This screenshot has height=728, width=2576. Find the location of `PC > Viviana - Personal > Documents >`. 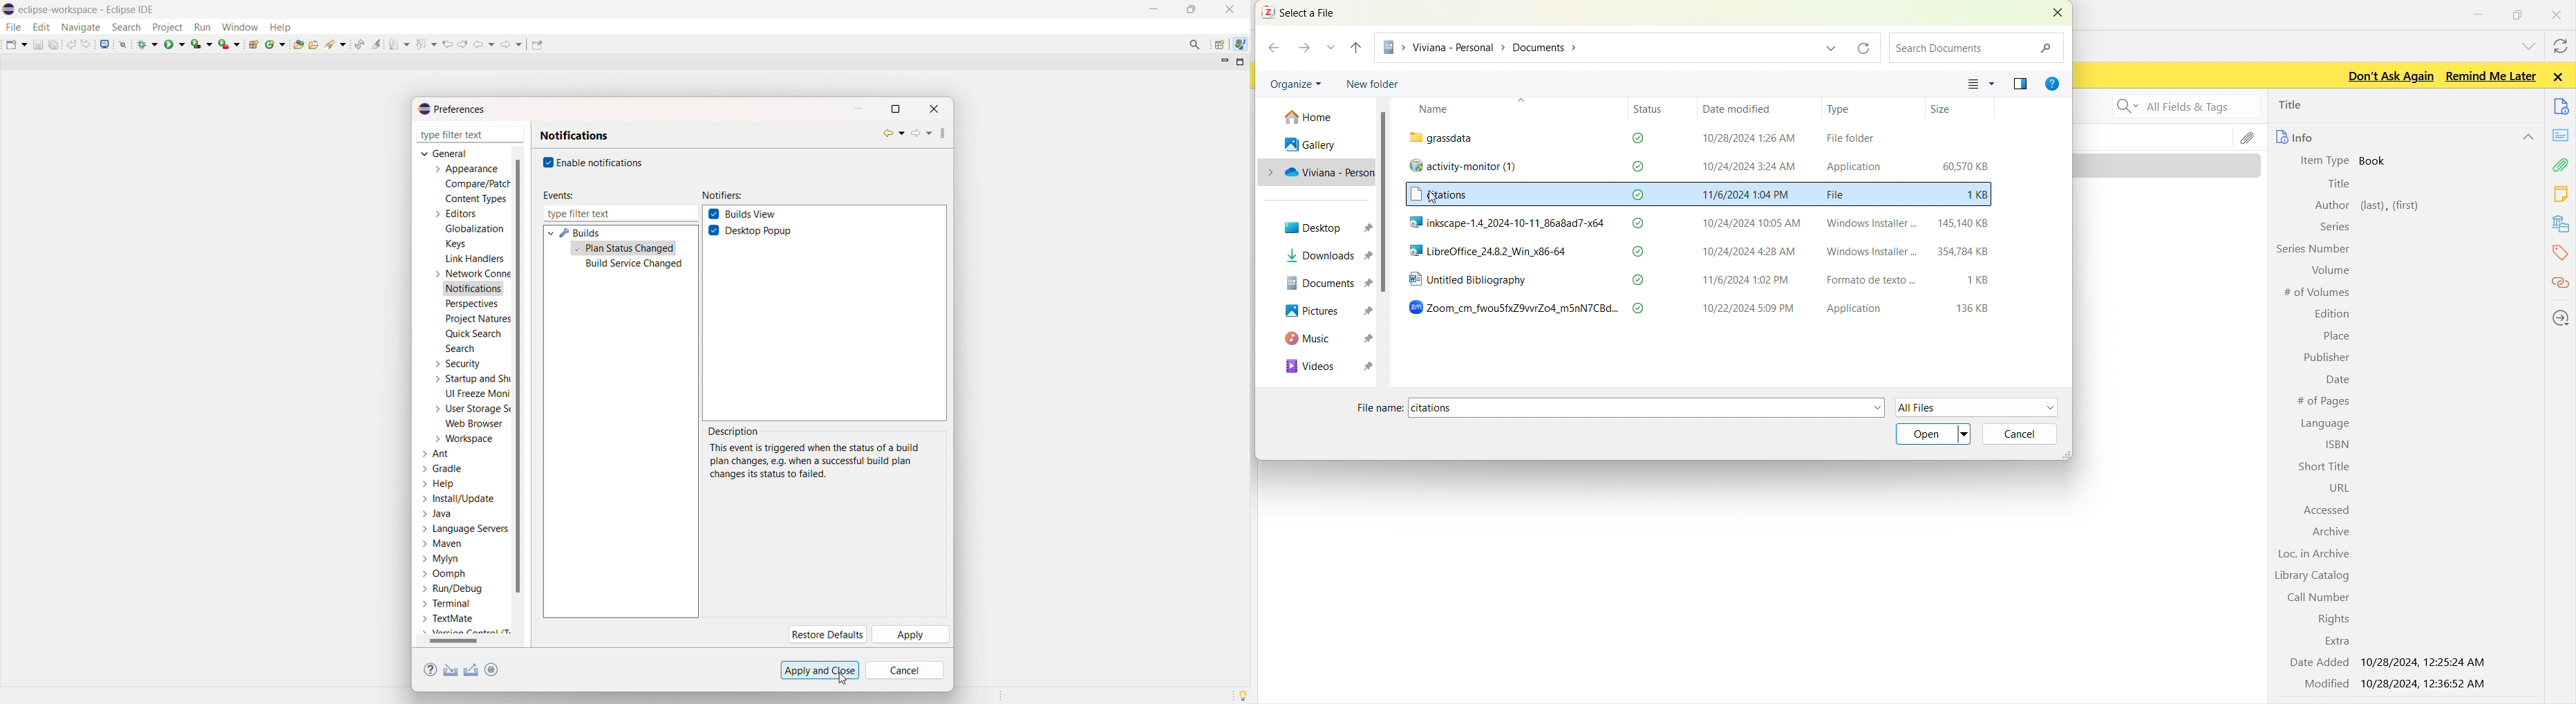

PC > Viviana - Personal > Documents > is located at coordinates (1494, 48).